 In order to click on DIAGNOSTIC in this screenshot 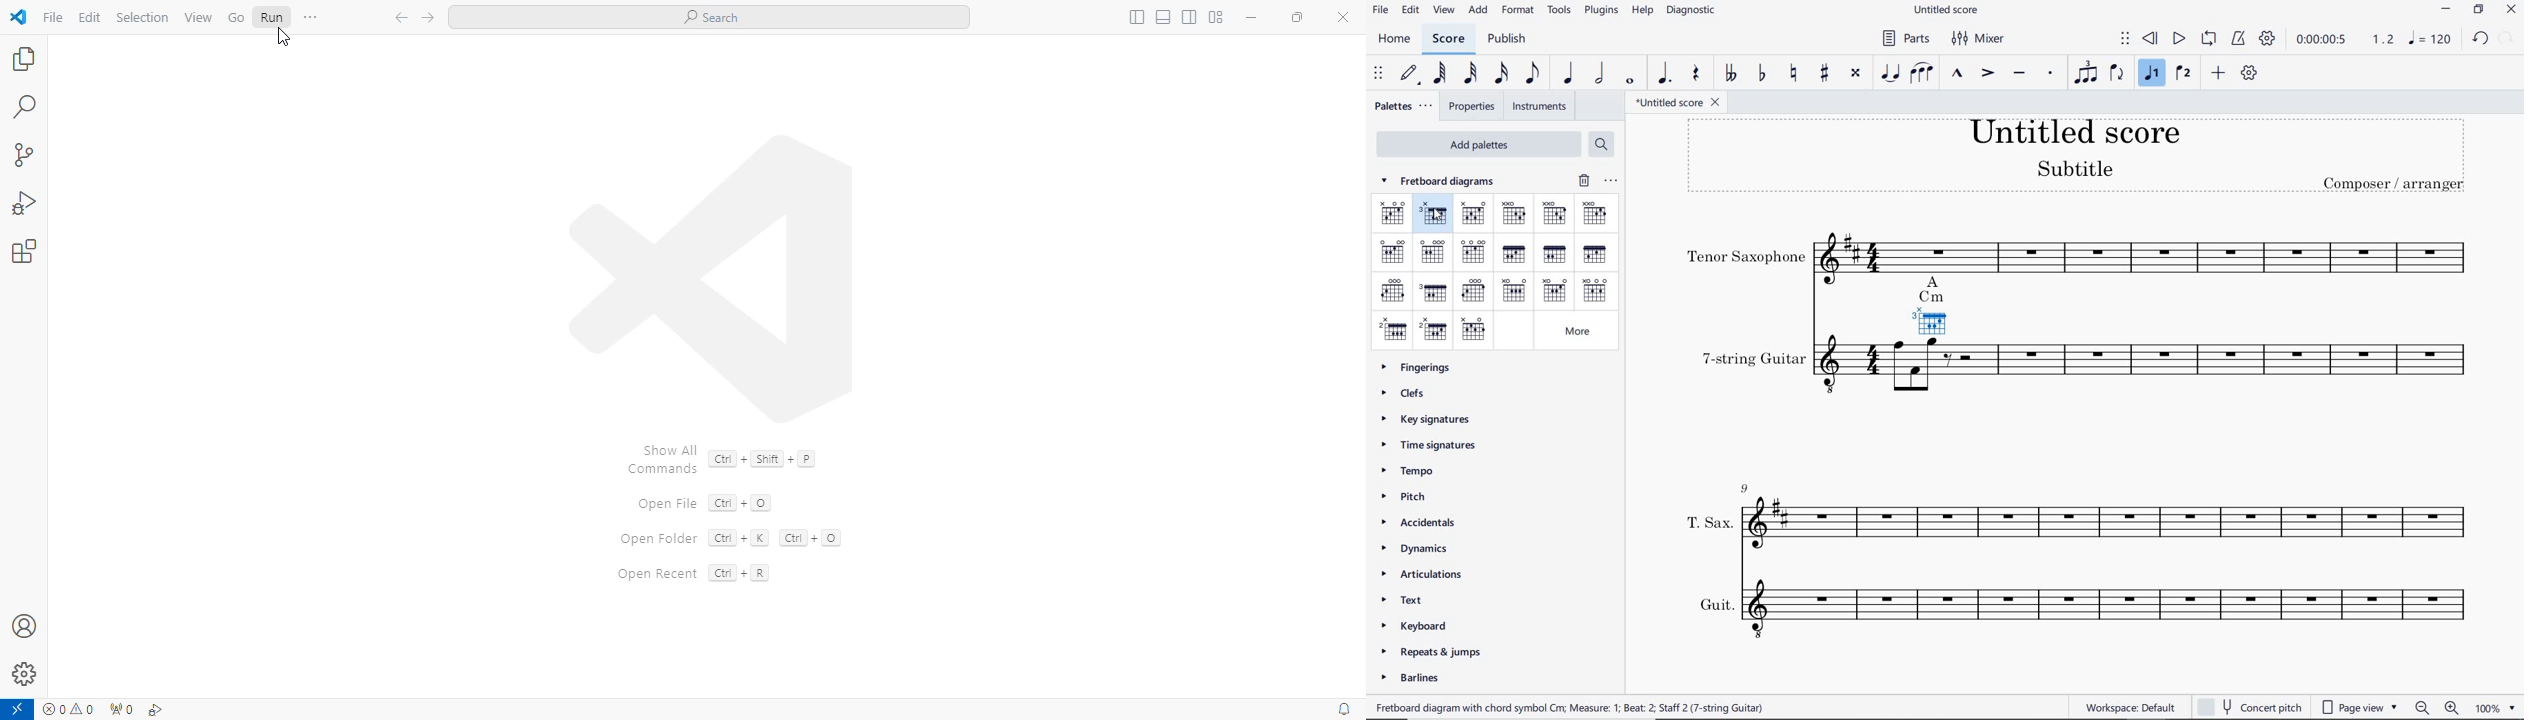, I will do `click(1693, 12)`.